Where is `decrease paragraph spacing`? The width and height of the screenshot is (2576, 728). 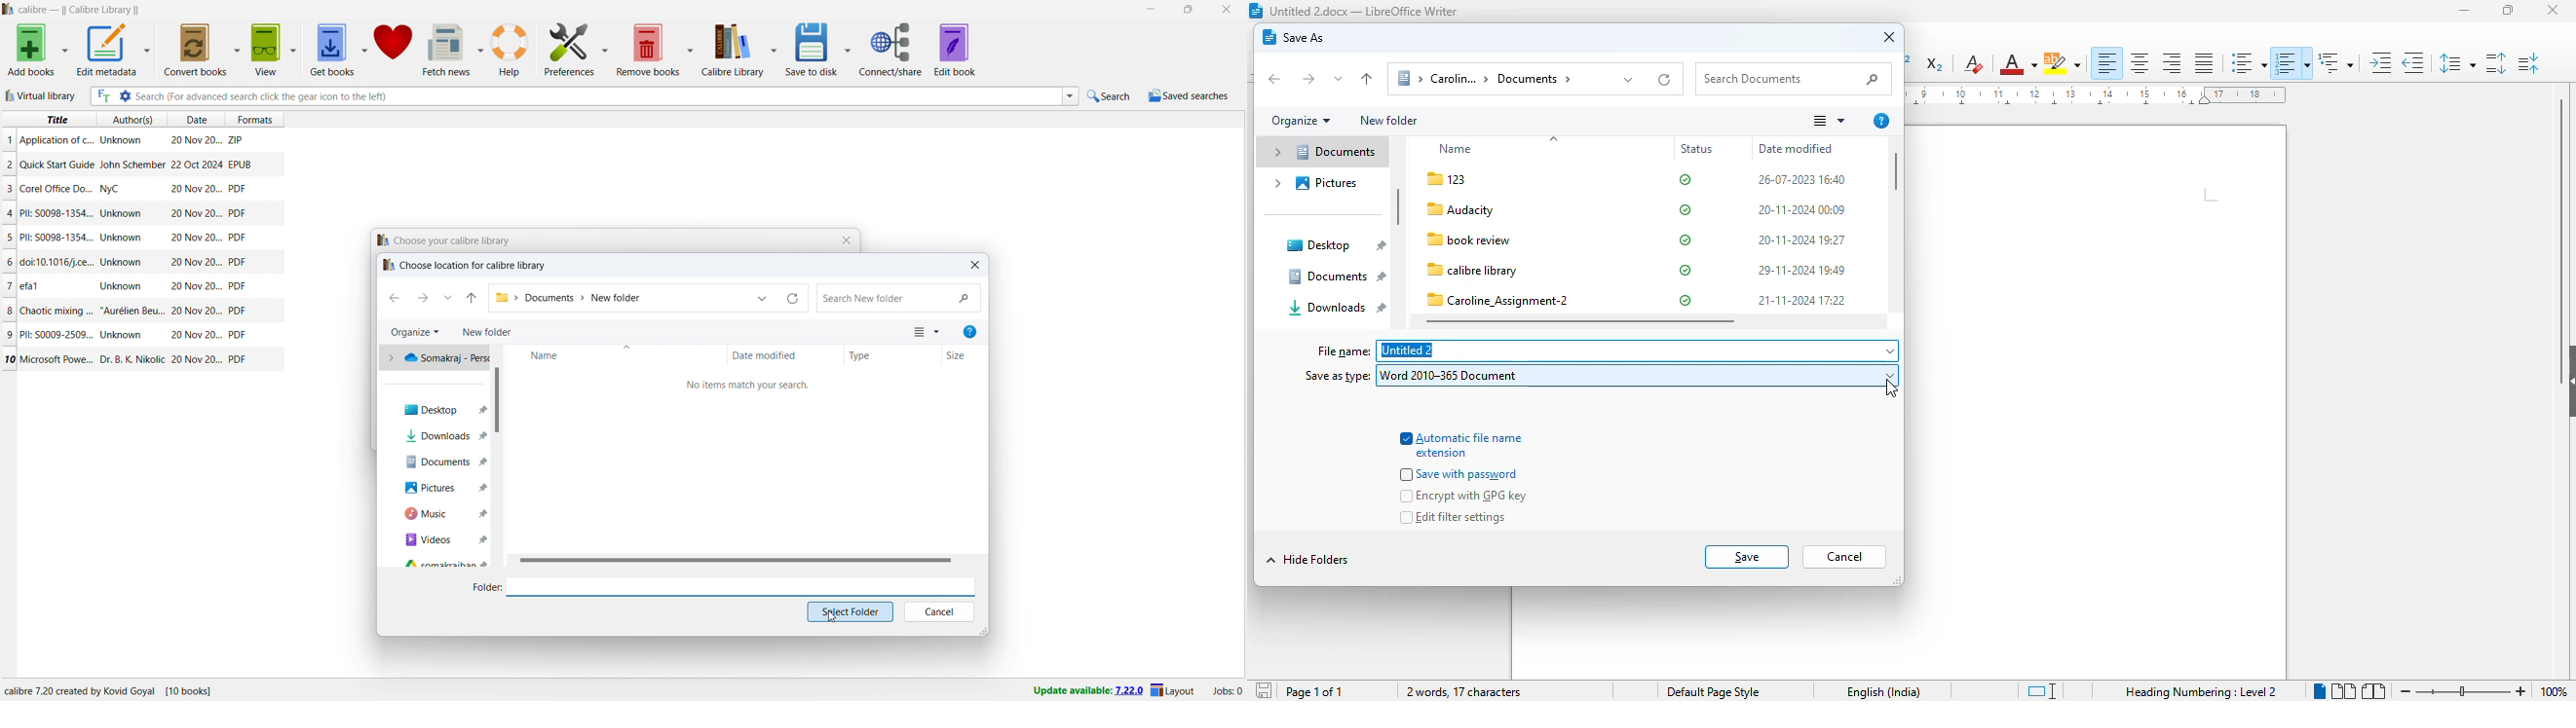
decrease paragraph spacing is located at coordinates (2529, 63).